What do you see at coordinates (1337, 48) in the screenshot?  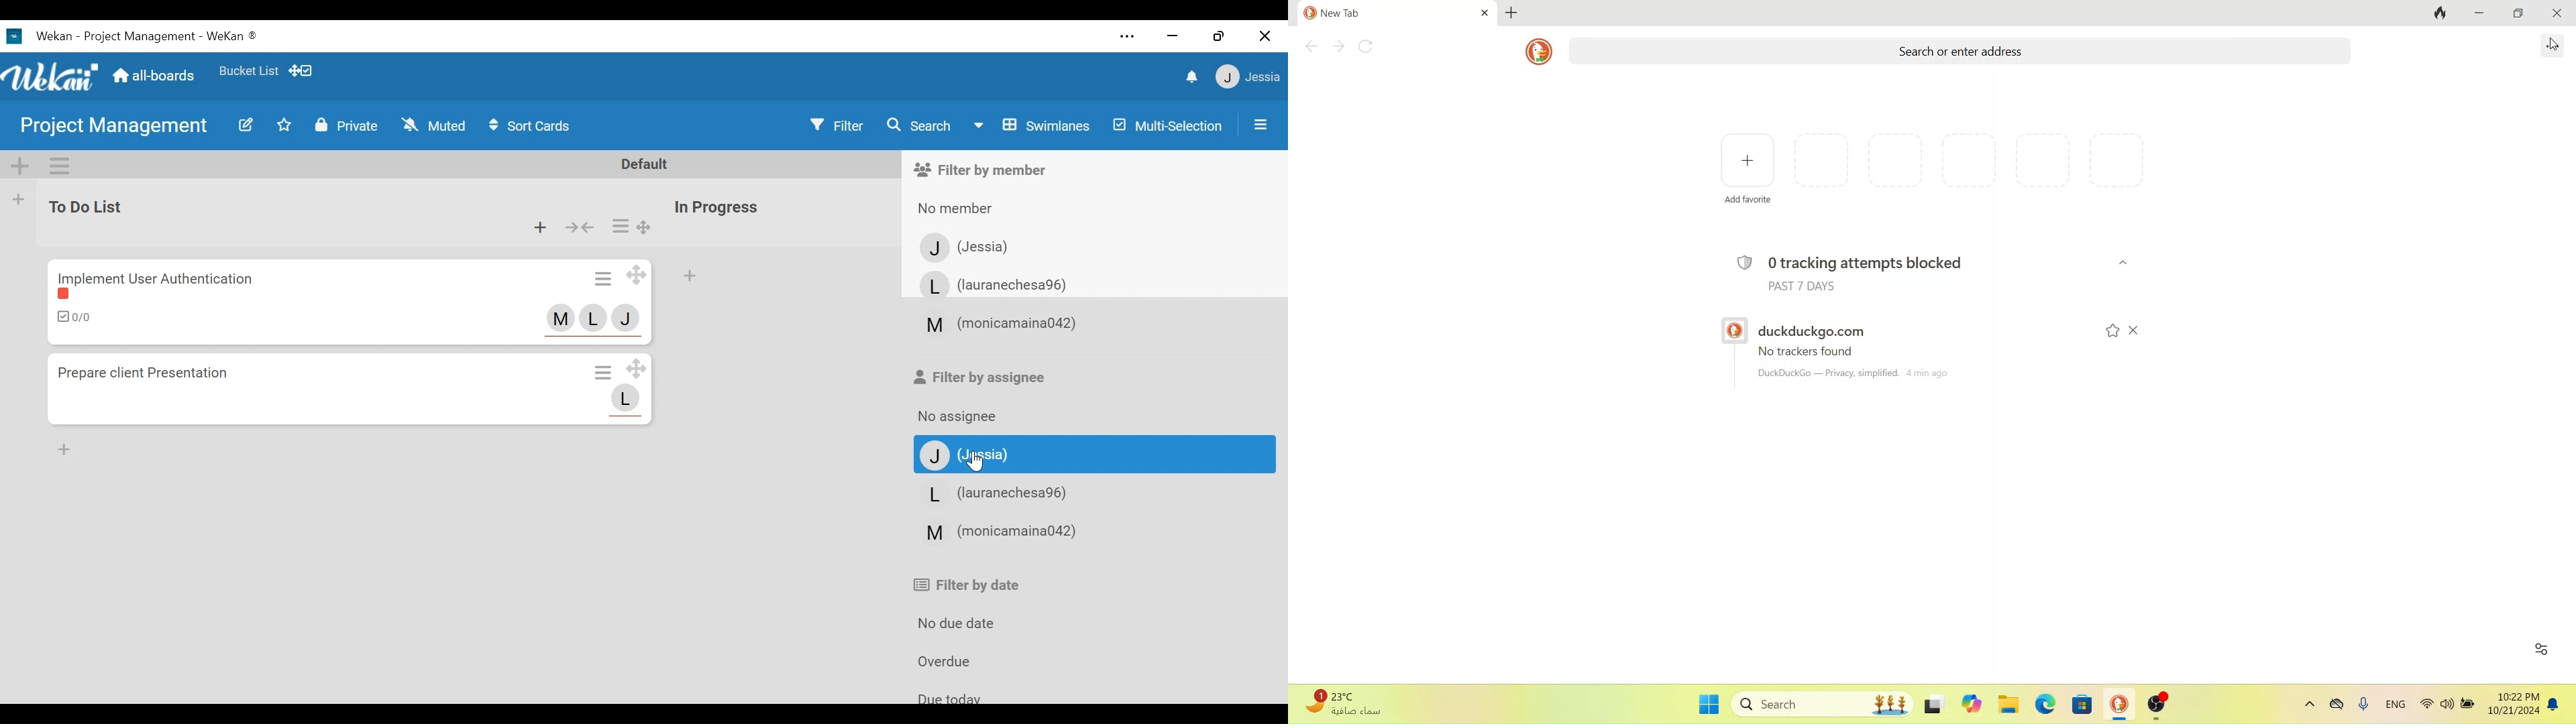 I see `go to next page` at bounding box center [1337, 48].